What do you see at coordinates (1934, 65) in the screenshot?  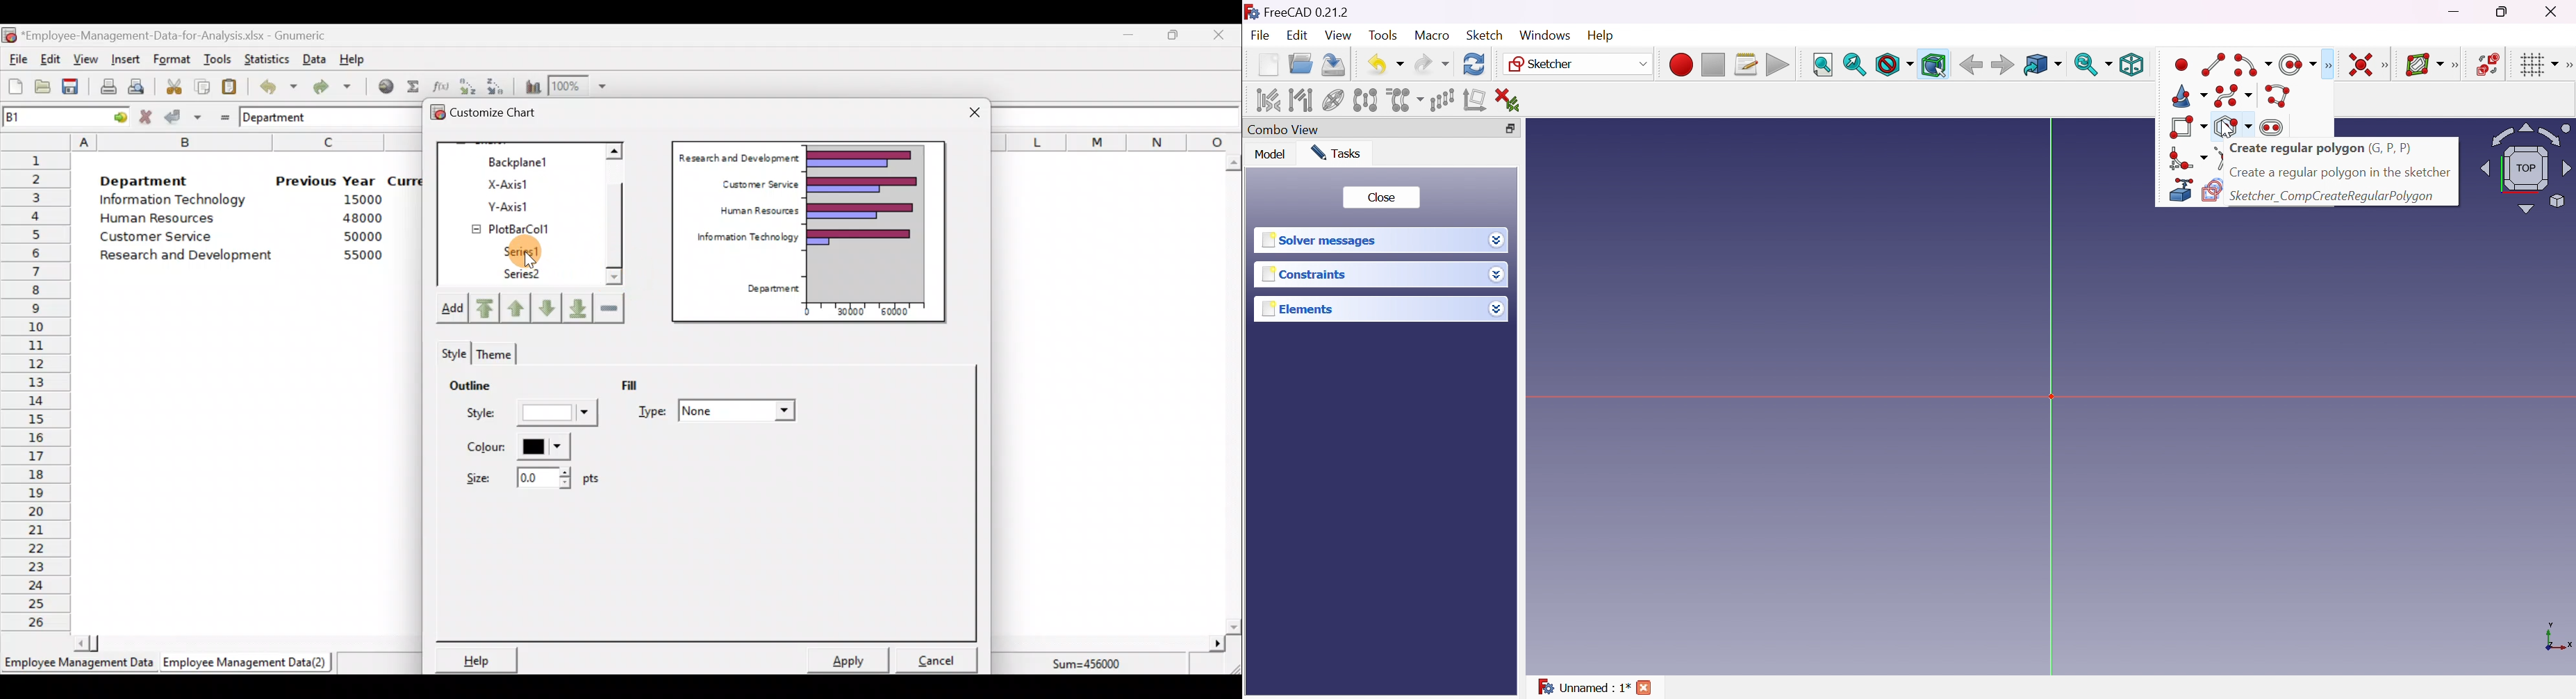 I see `Bounding box` at bounding box center [1934, 65].